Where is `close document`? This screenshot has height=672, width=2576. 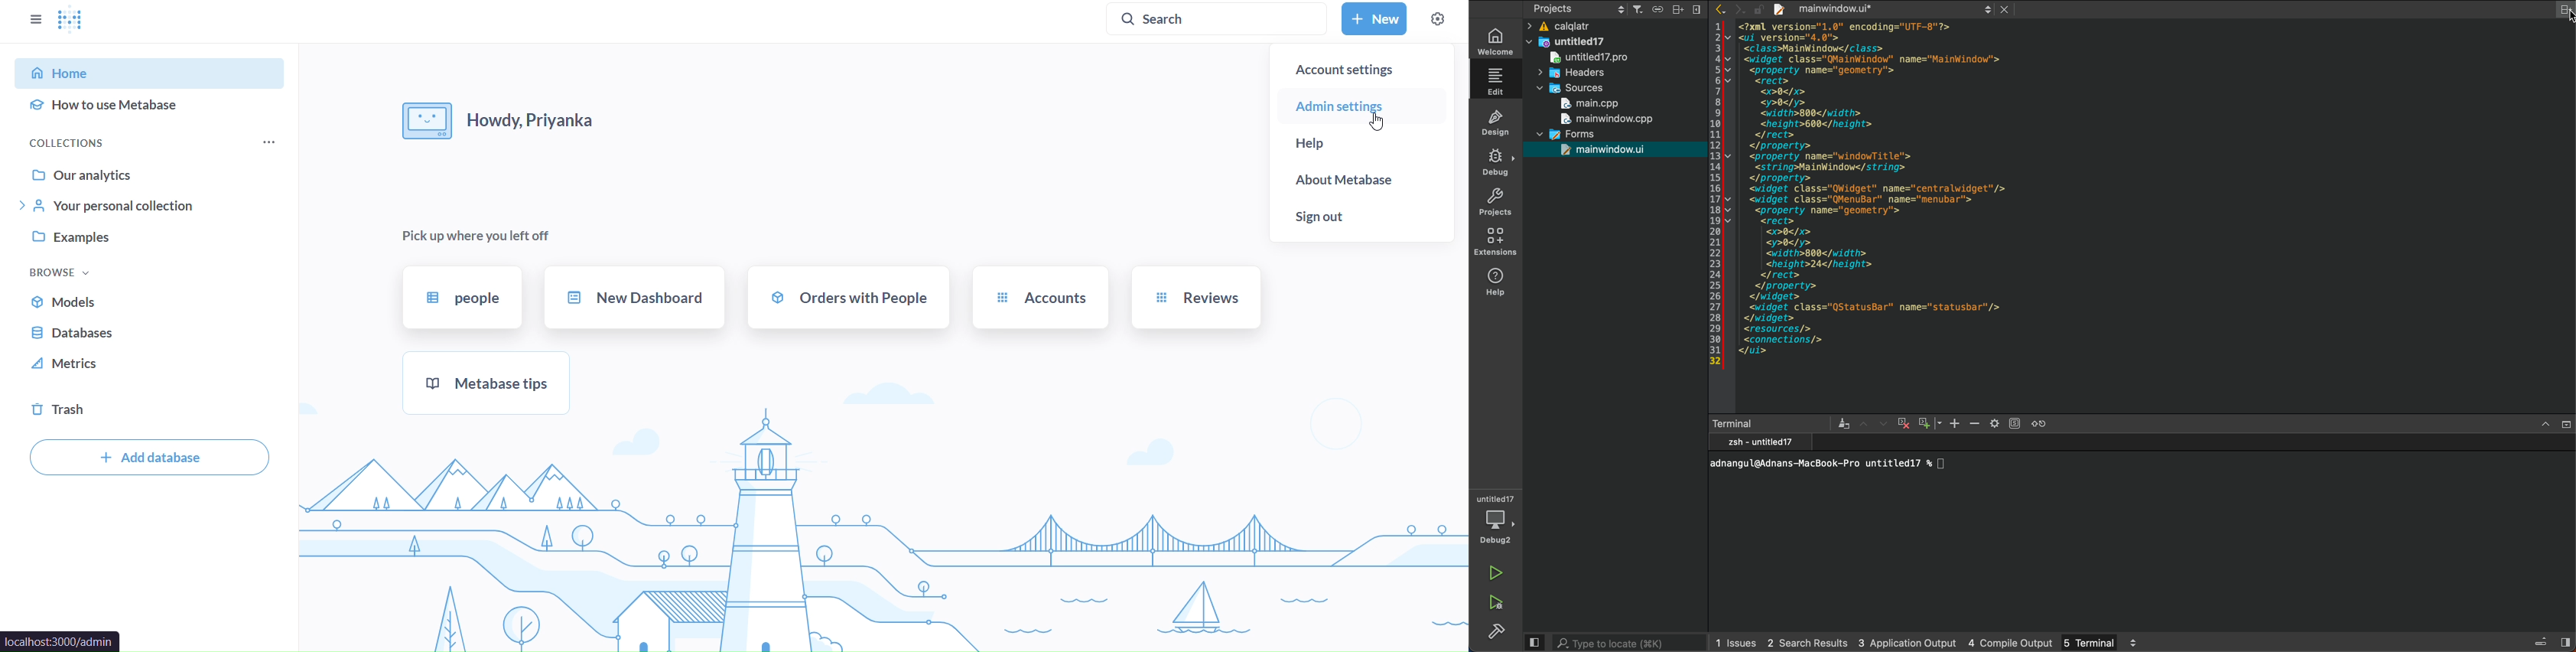
close document is located at coordinates (2009, 9).